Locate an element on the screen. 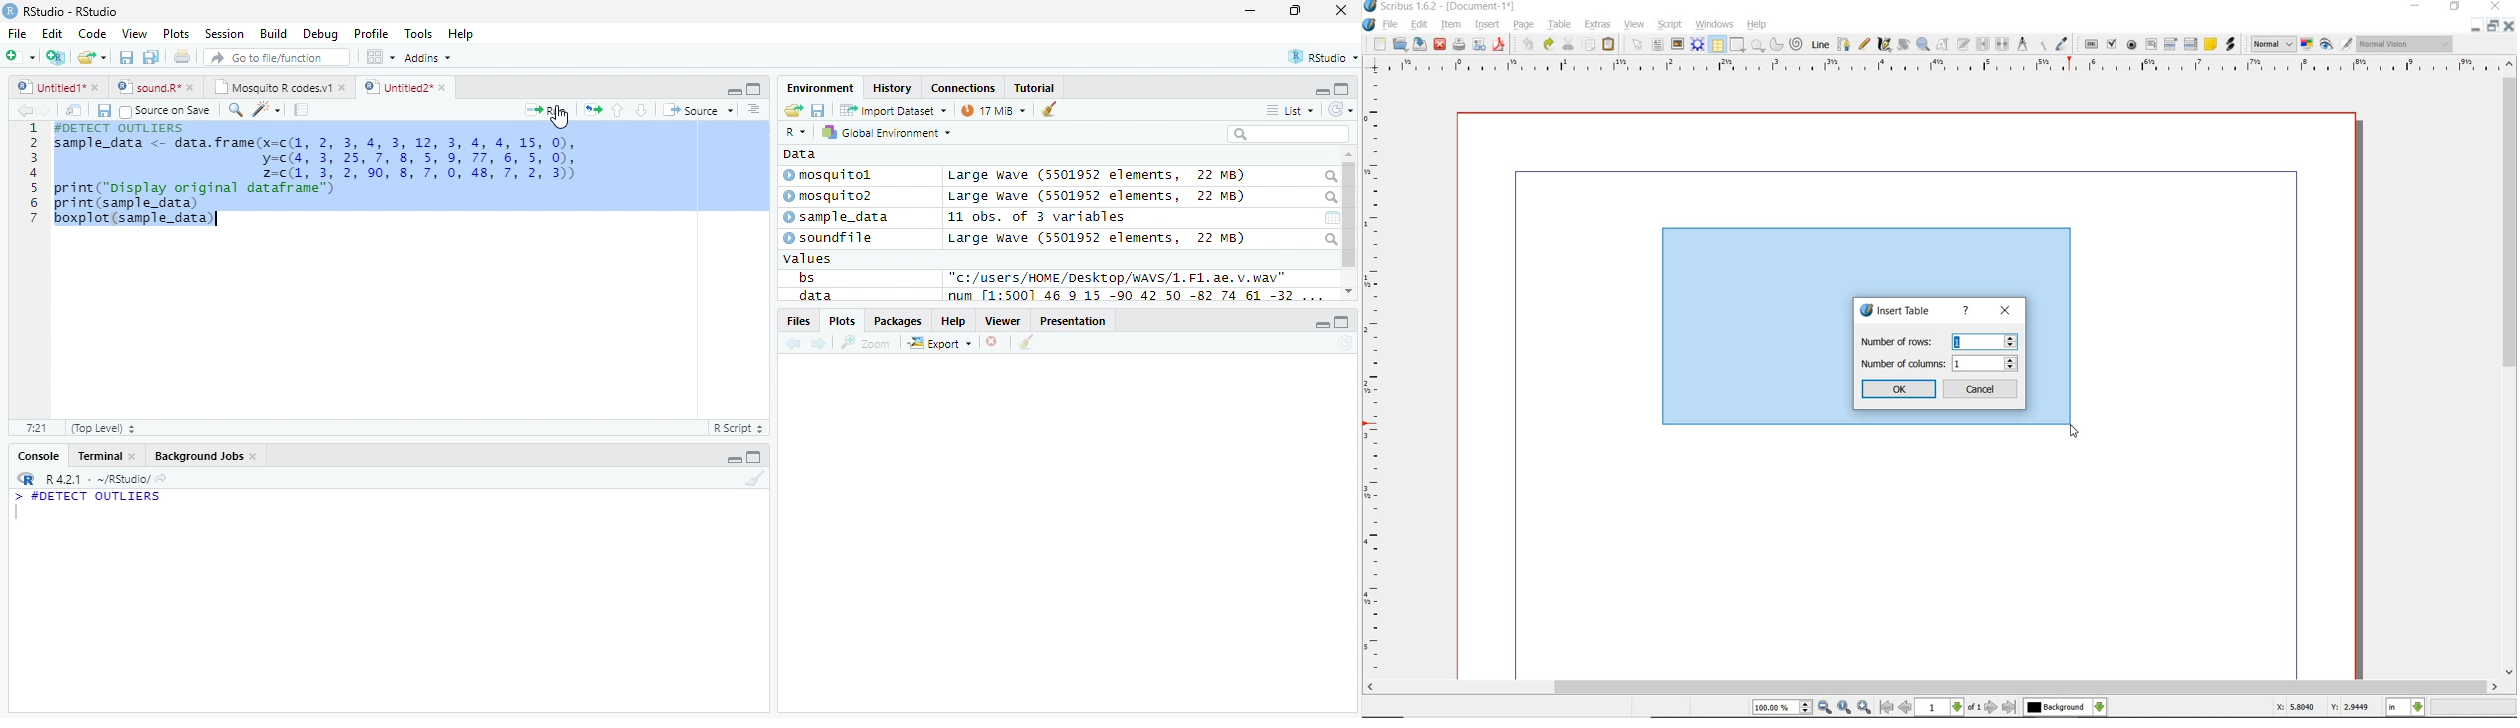 Image resolution: width=2520 pixels, height=728 pixels. zoom is located at coordinates (866, 342).